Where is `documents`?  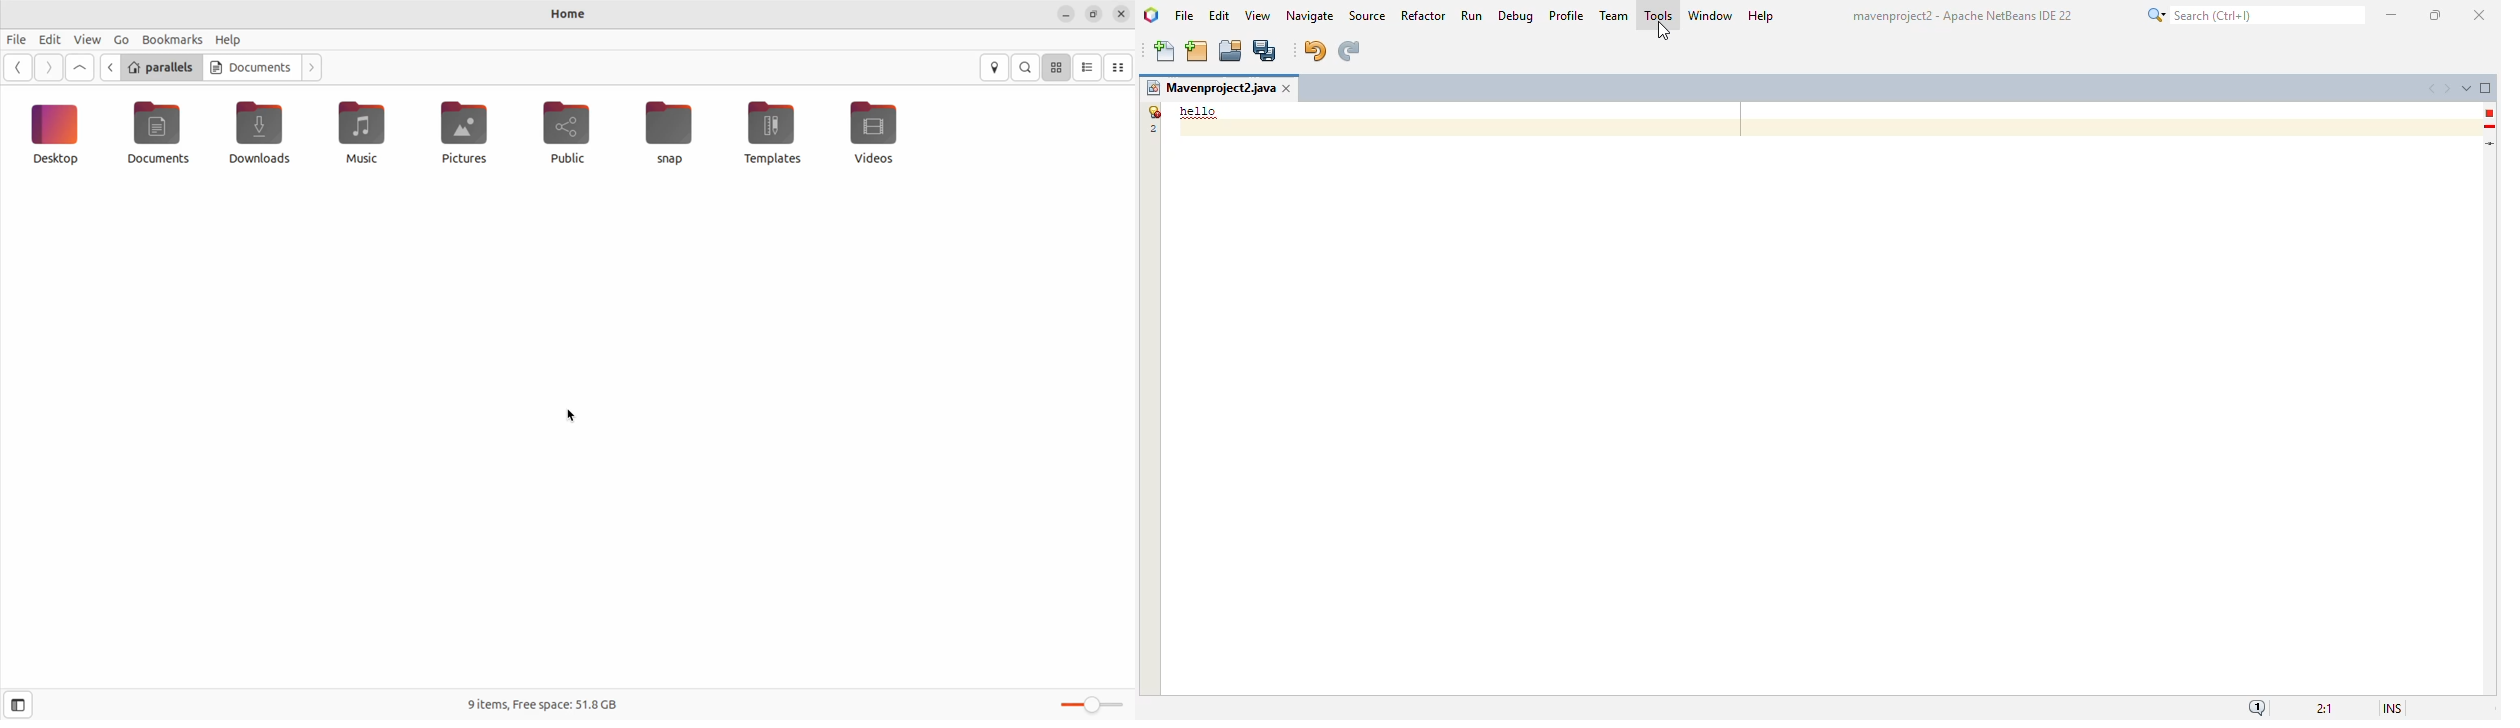 documents is located at coordinates (164, 135).